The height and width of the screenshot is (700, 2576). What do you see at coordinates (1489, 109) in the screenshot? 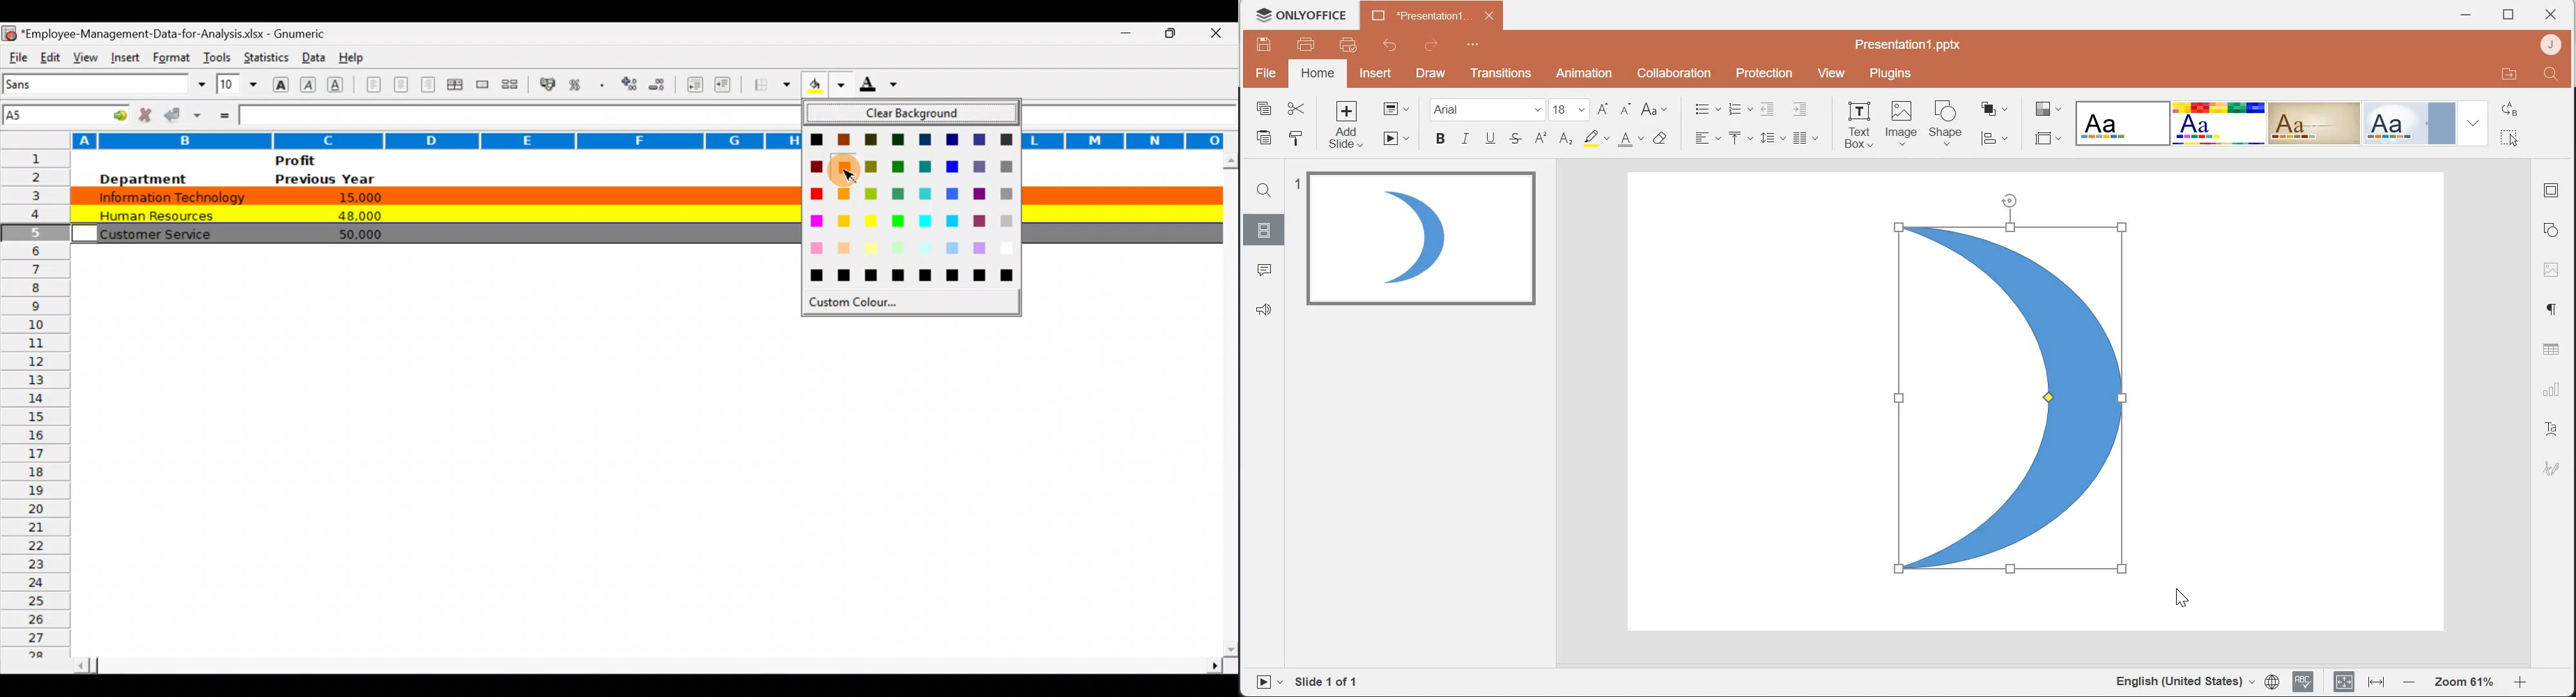
I see `Font Family` at bounding box center [1489, 109].